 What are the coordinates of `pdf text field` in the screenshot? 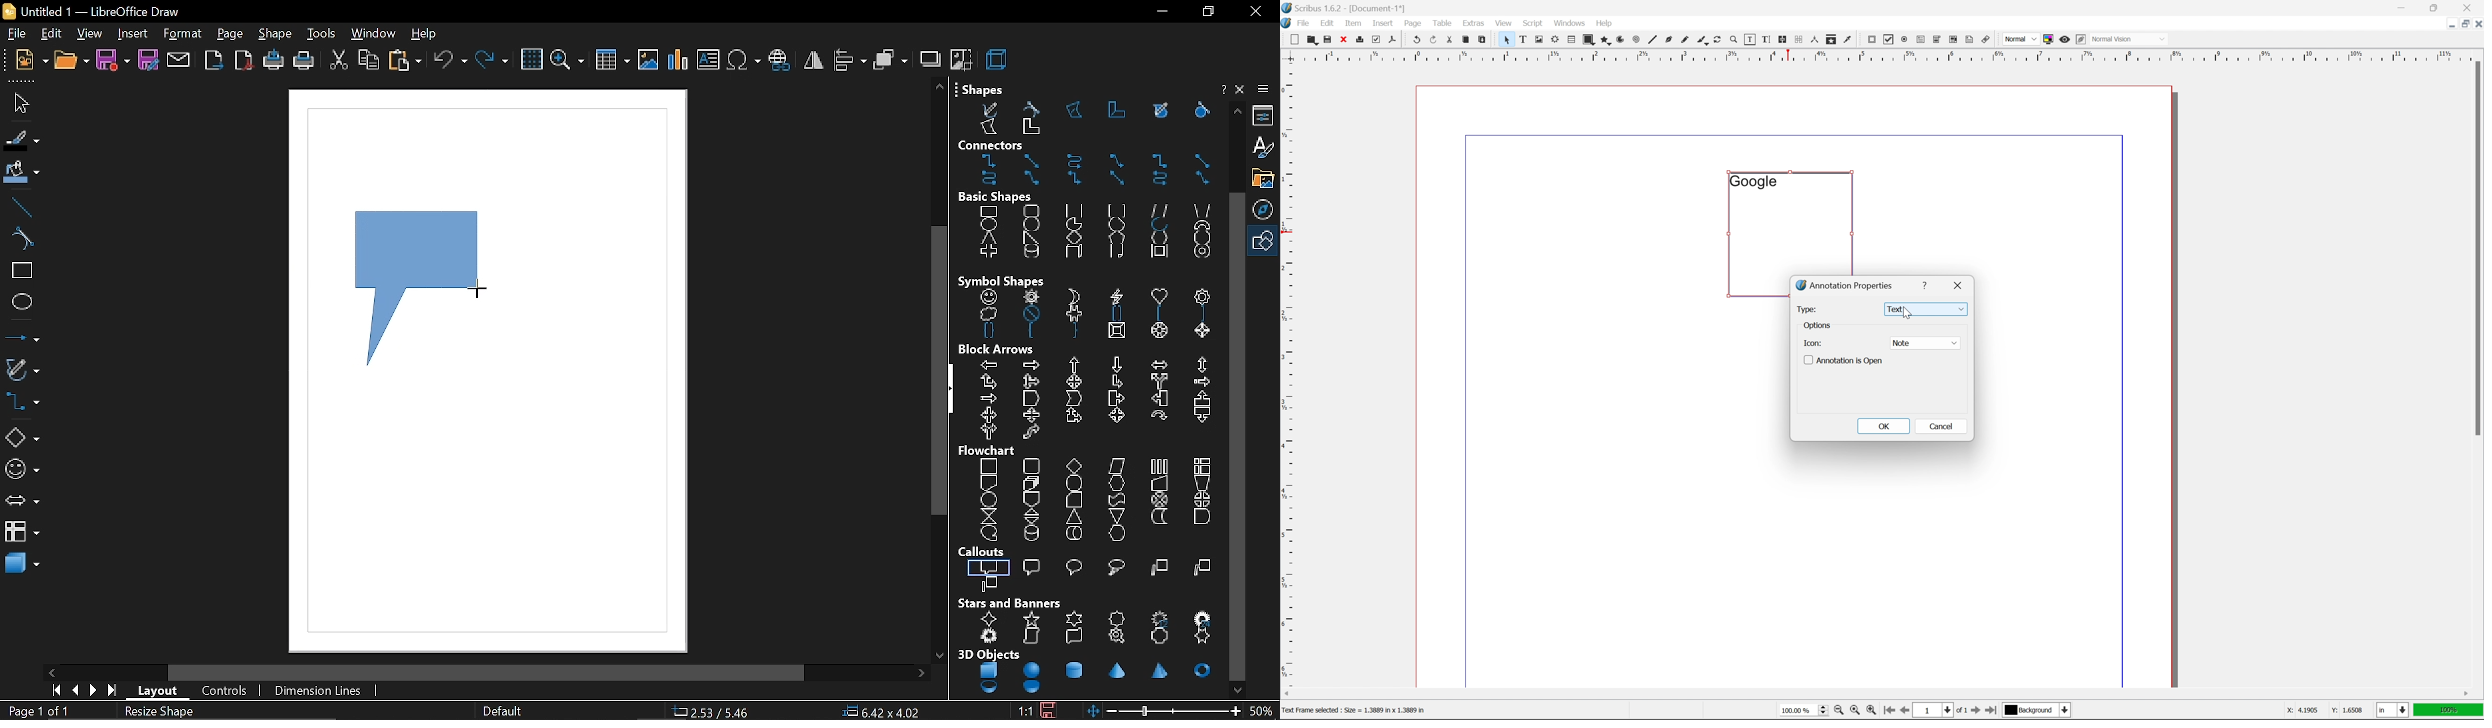 It's located at (1920, 40).